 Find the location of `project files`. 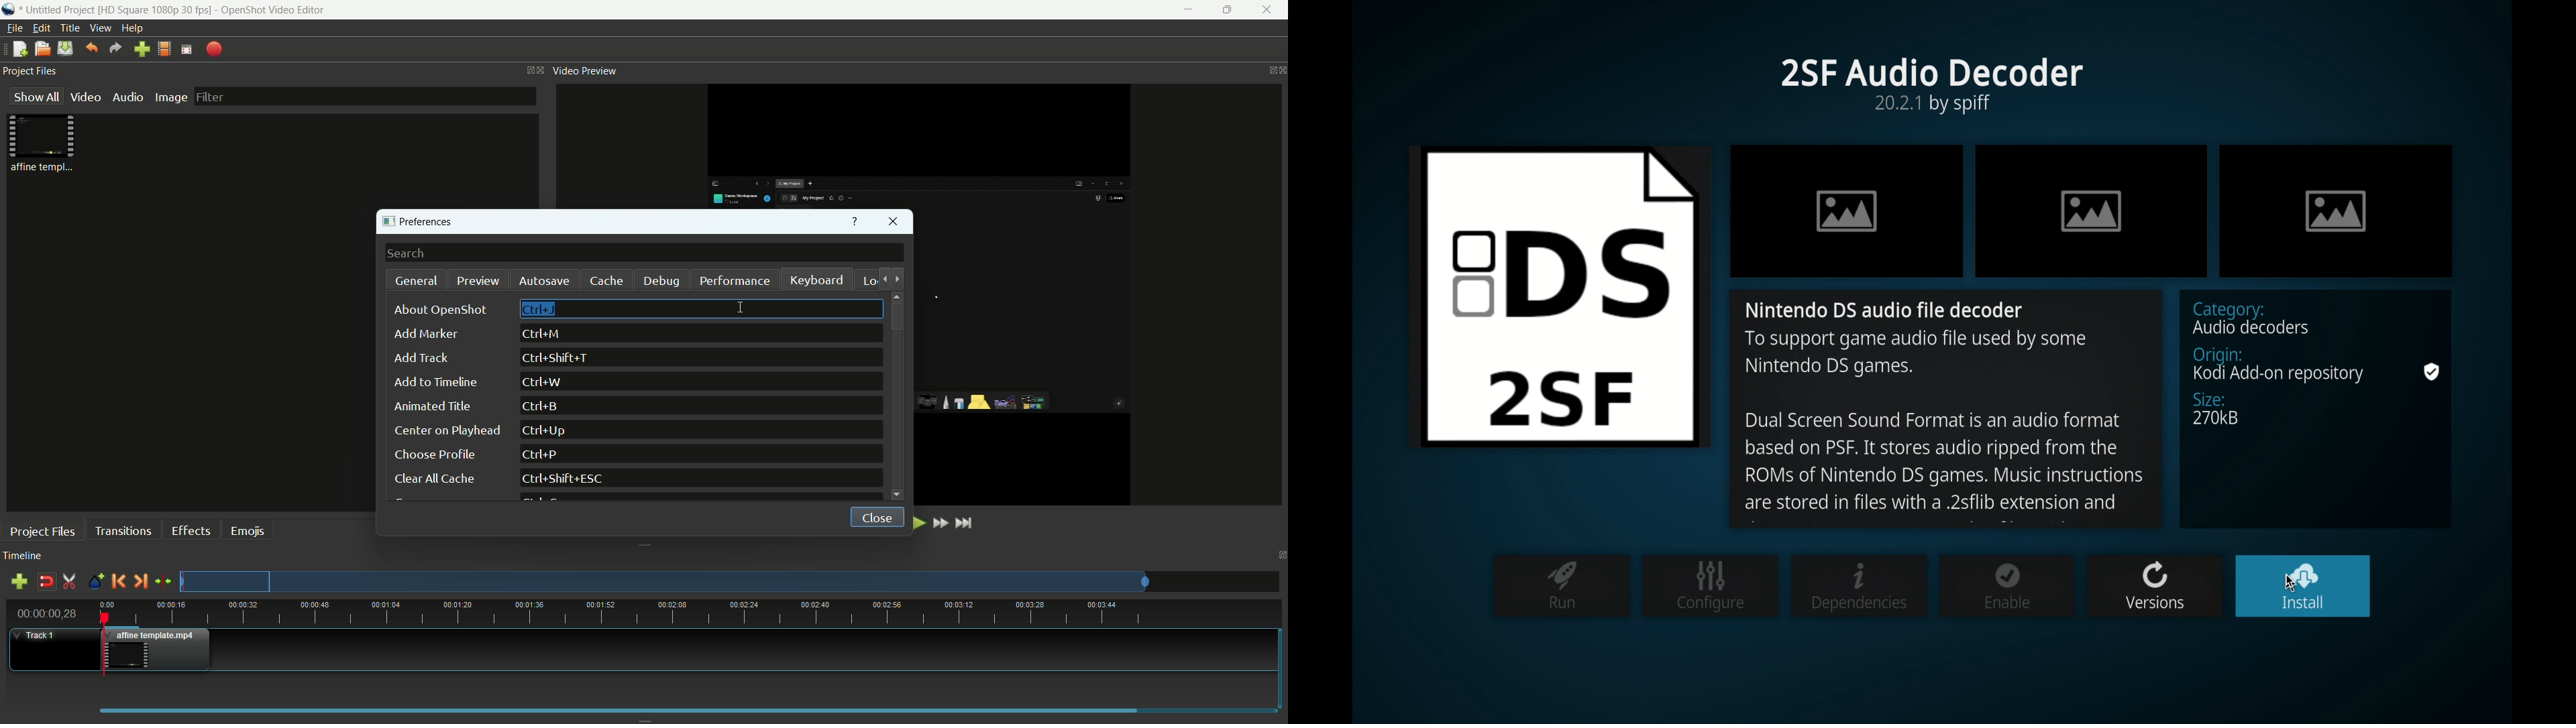

project files is located at coordinates (32, 72).